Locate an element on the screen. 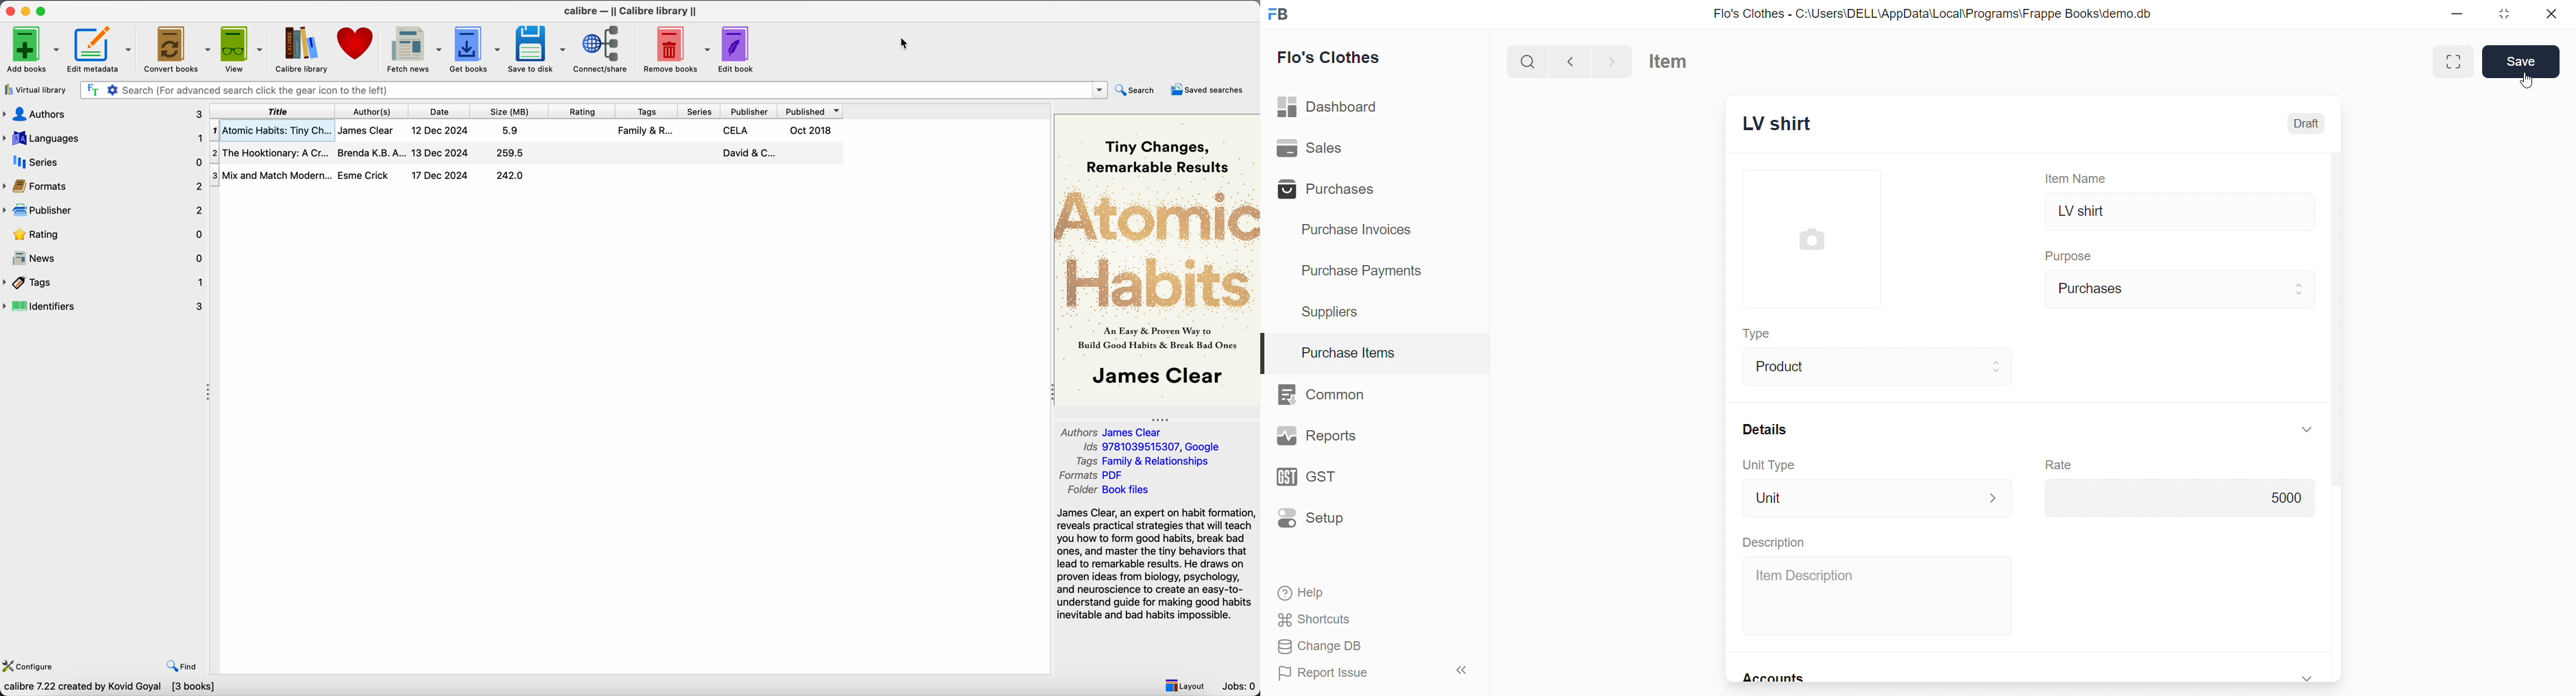 Image resolution: width=2576 pixels, height=700 pixels. Oct 2018 is located at coordinates (812, 131).